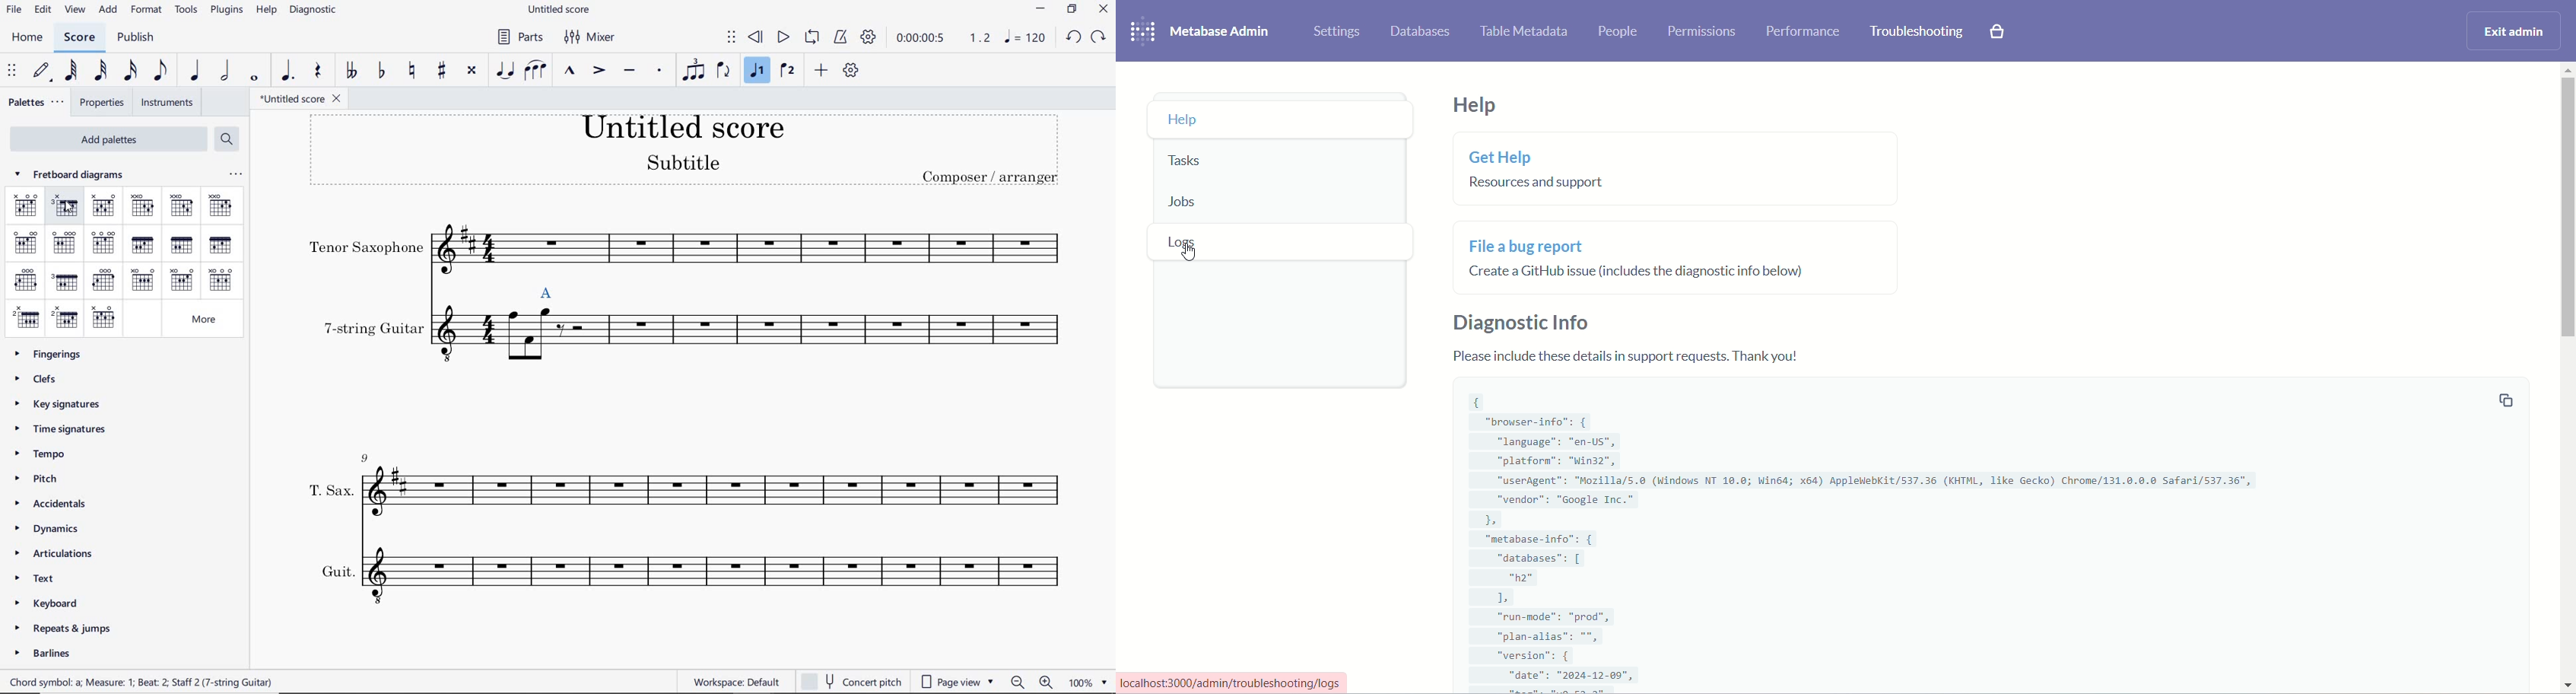 The image size is (2576, 700). Describe the element at coordinates (70, 205) in the screenshot. I see `cursor` at that location.